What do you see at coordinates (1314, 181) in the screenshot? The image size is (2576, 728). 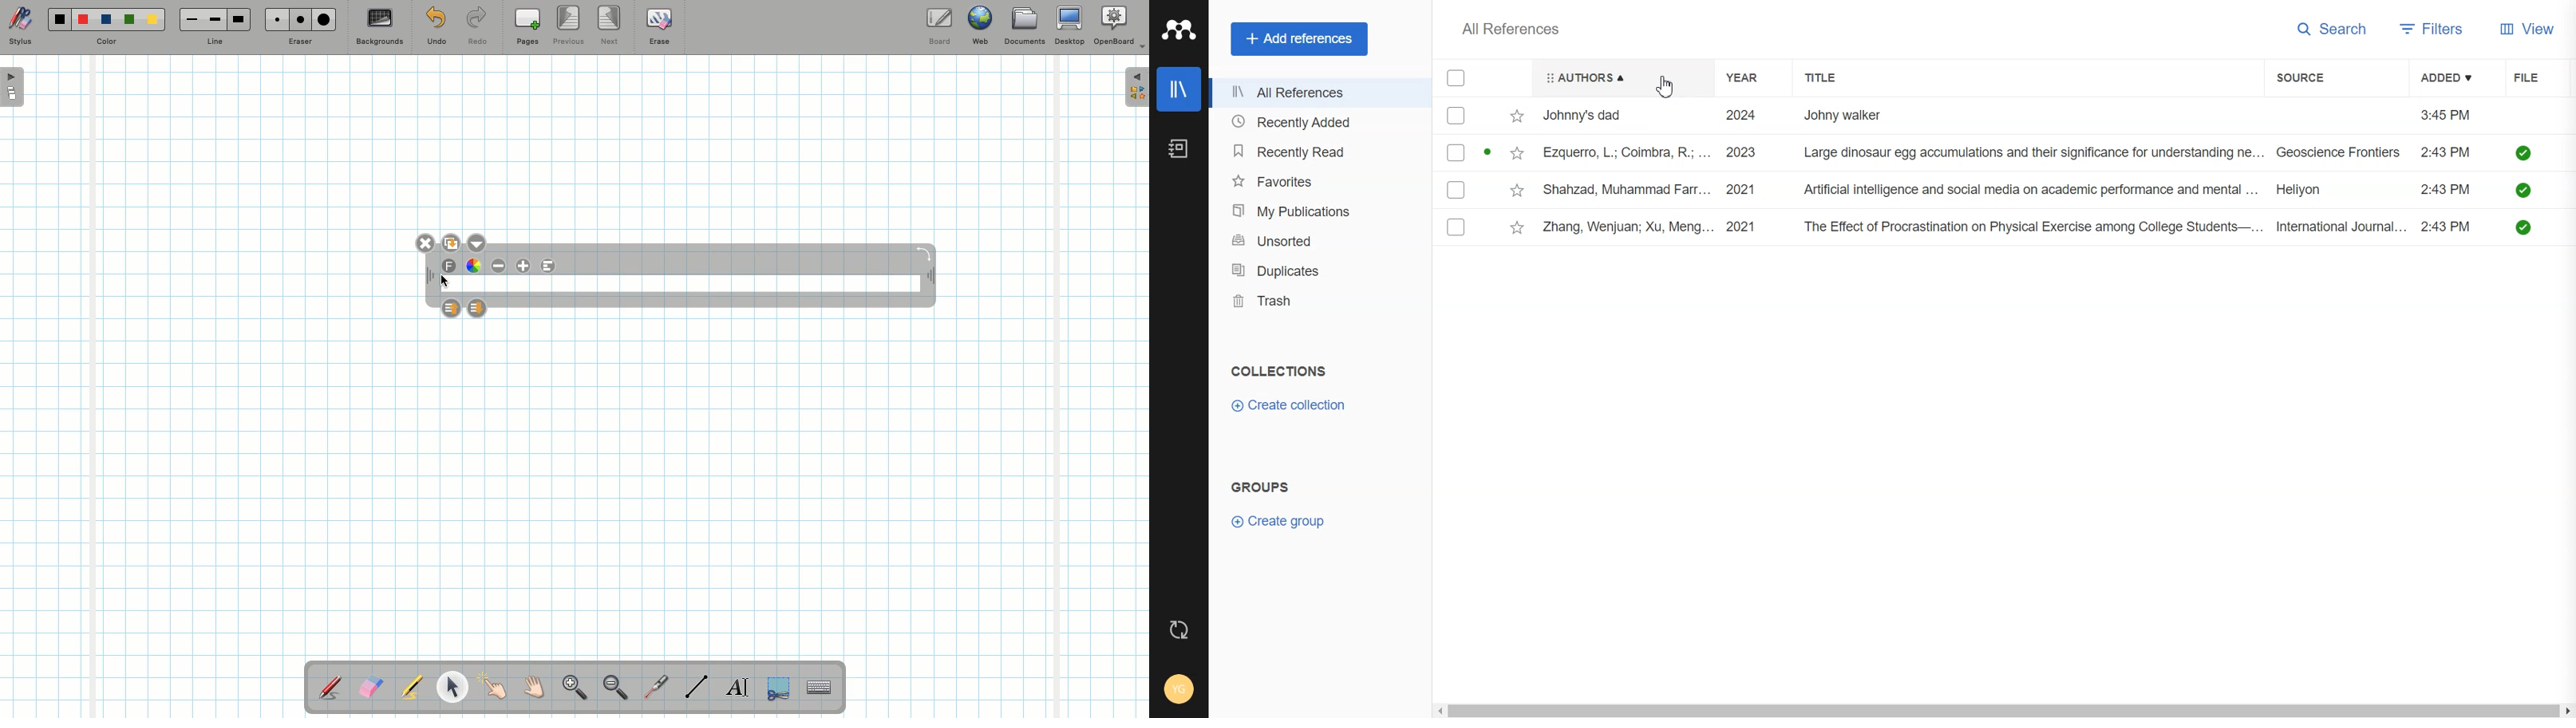 I see `Favorites` at bounding box center [1314, 181].